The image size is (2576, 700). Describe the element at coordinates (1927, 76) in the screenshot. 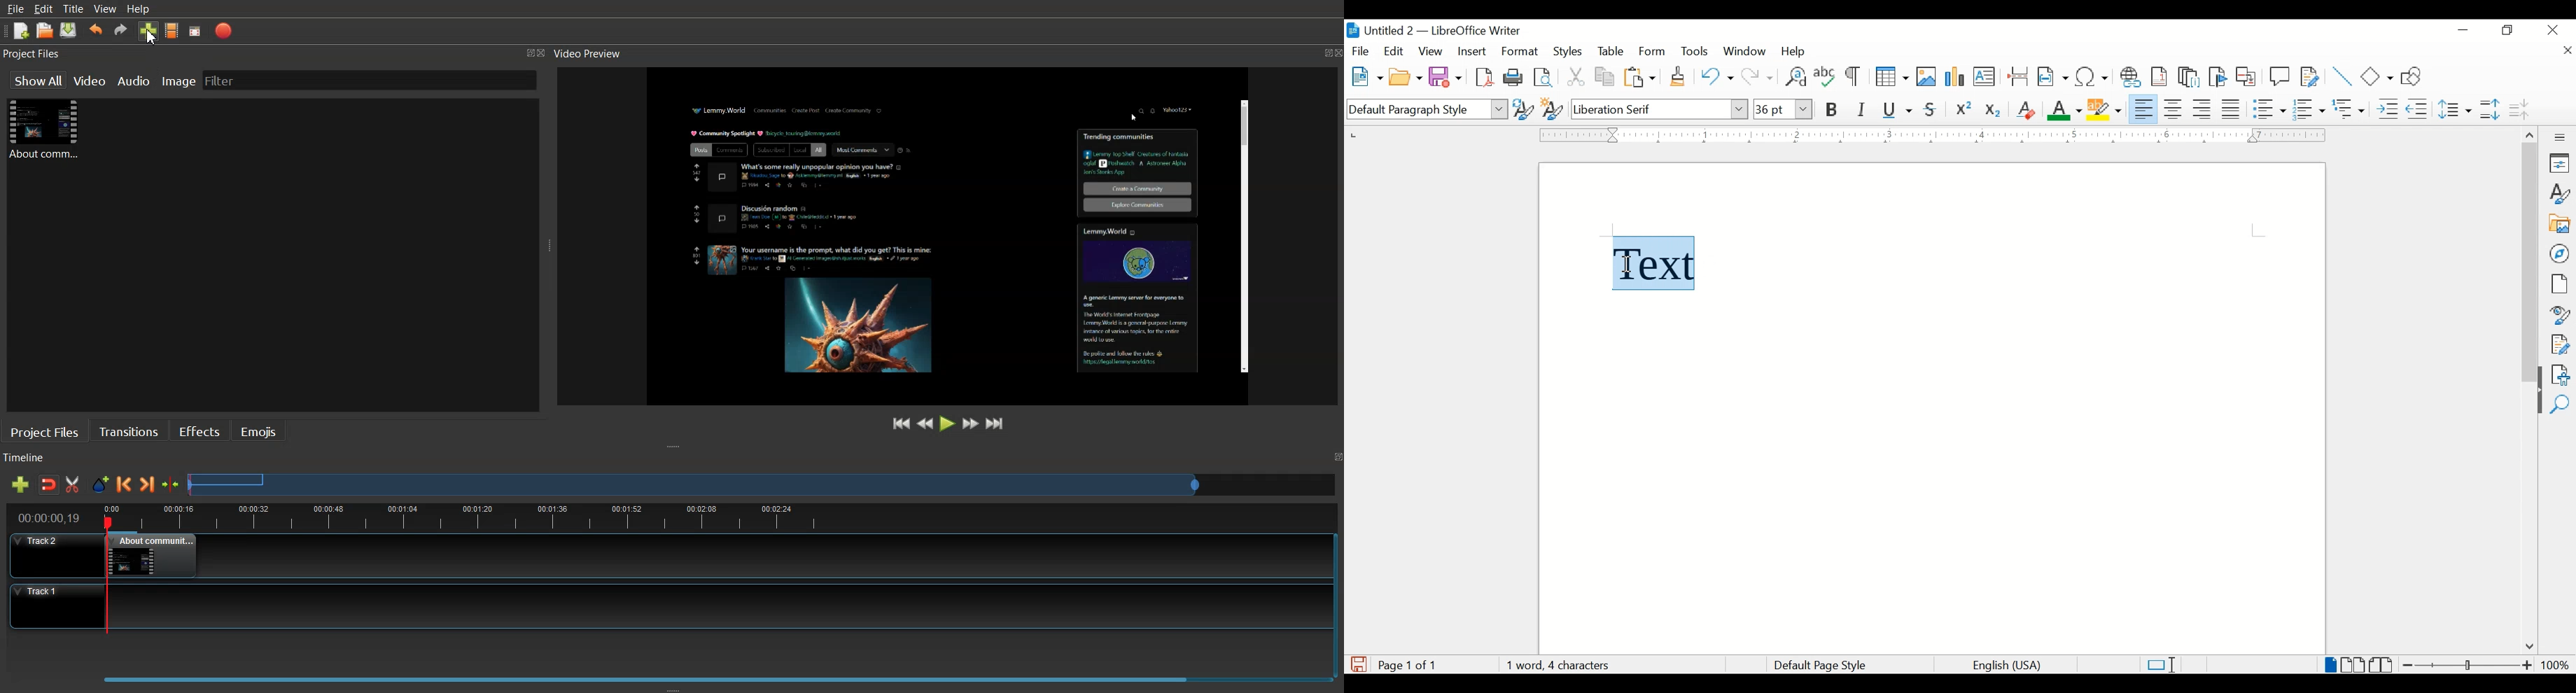

I see `insert image` at that location.